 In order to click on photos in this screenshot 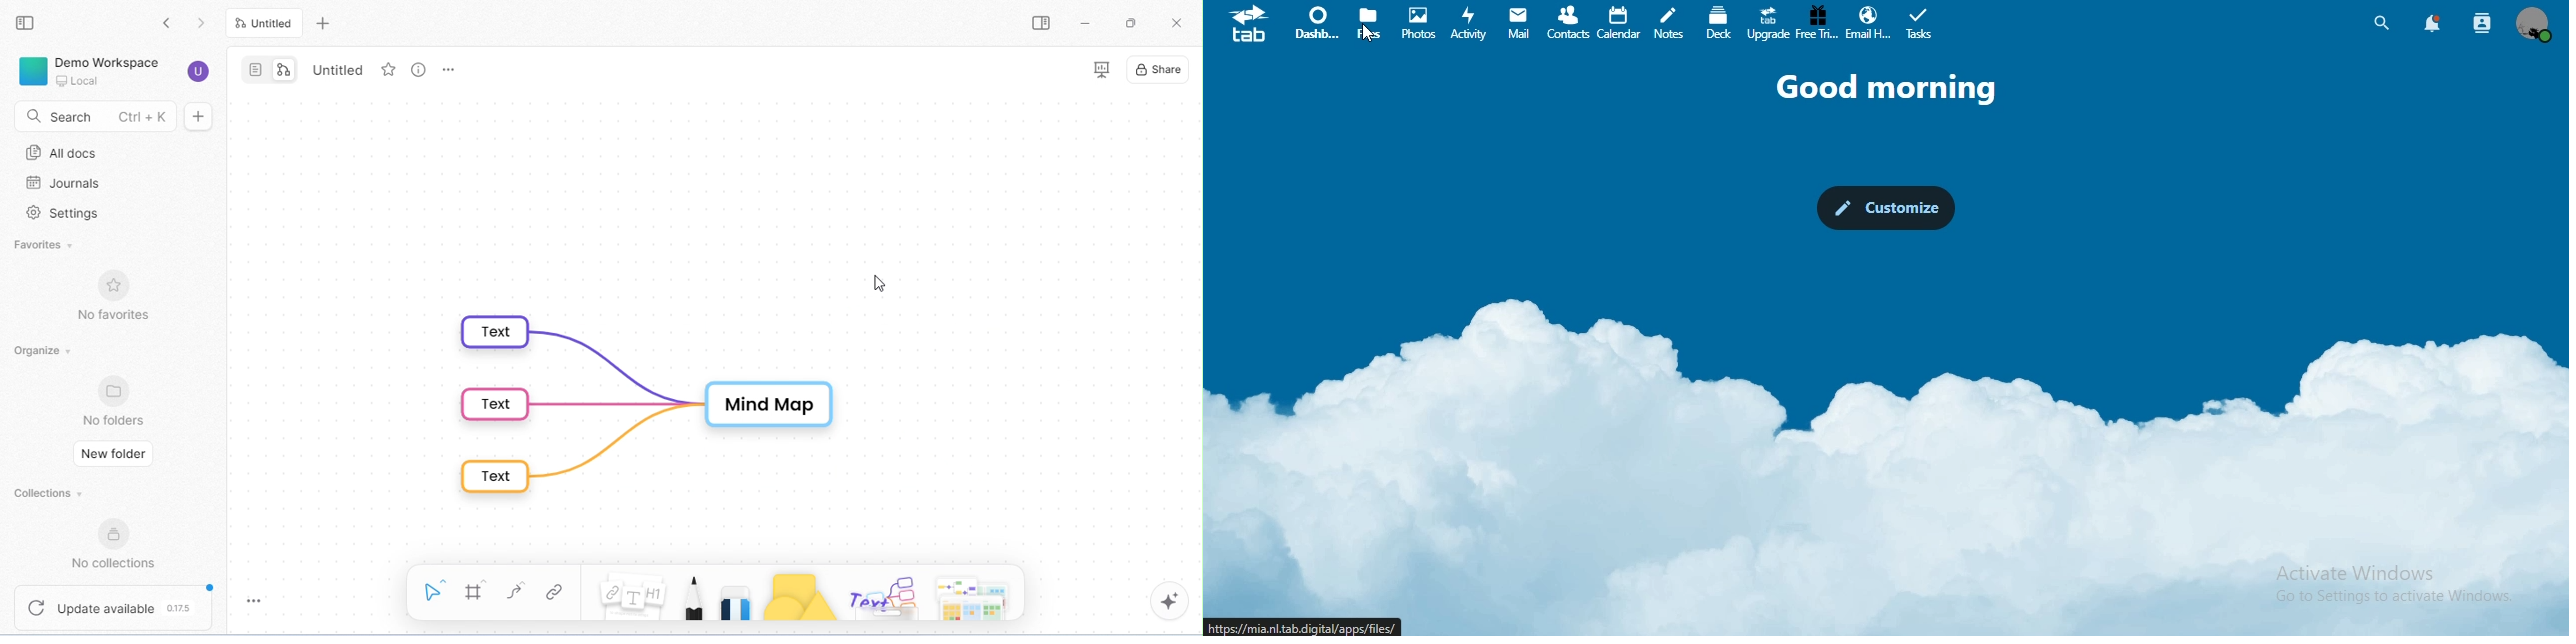, I will do `click(1422, 23)`.